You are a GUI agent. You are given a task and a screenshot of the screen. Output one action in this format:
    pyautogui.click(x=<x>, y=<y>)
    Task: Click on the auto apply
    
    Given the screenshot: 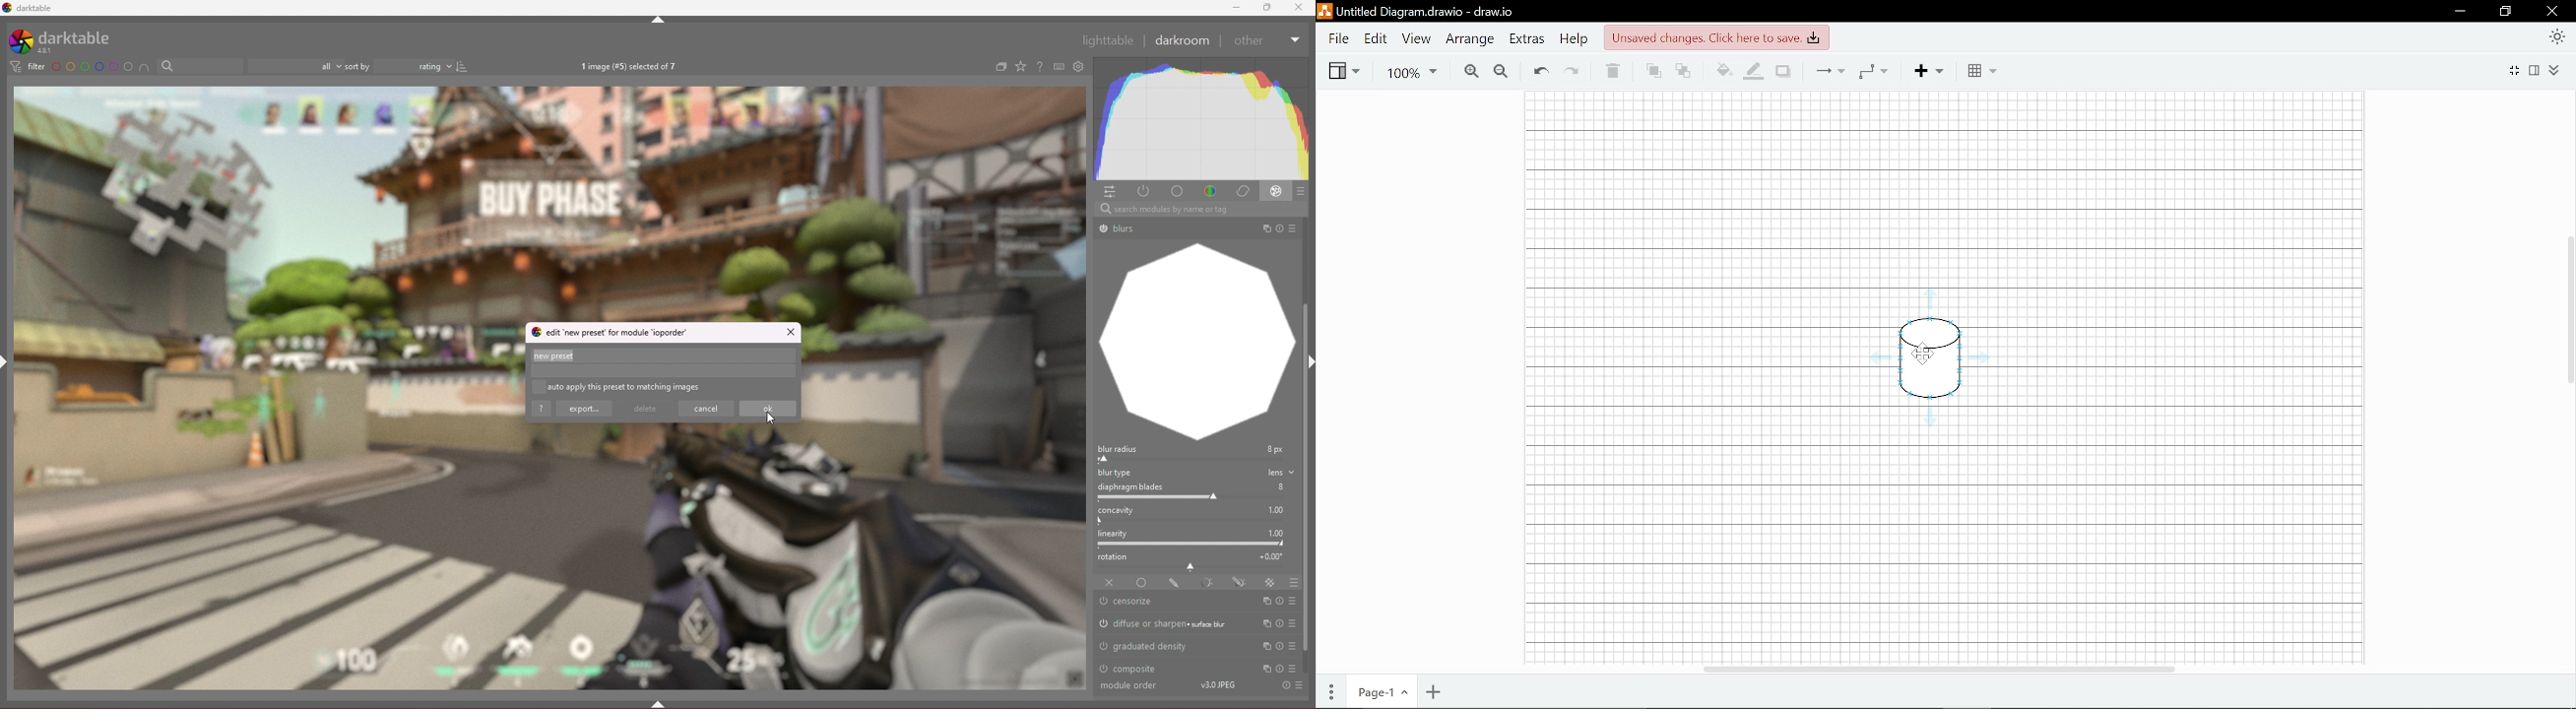 What is the action you would take?
    pyautogui.click(x=621, y=387)
    